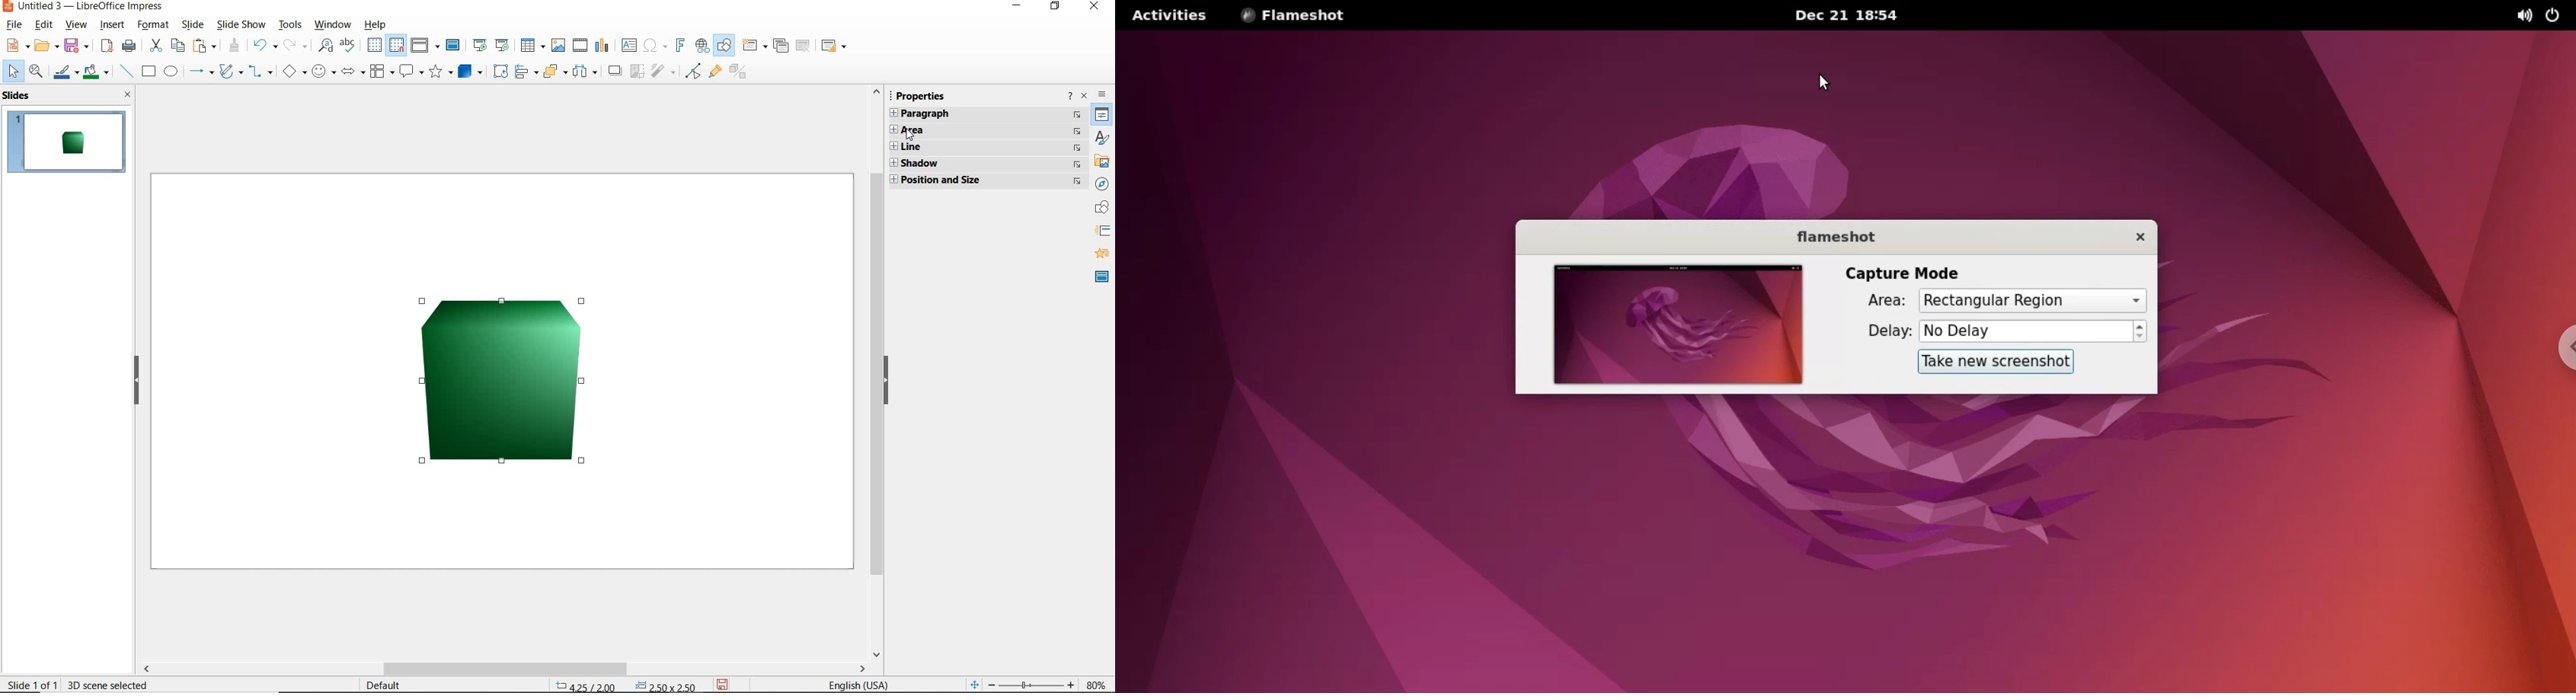 This screenshot has width=2576, height=700. Describe the element at coordinates (804, 46) in the screenshot. I see `delete slide` at that location.